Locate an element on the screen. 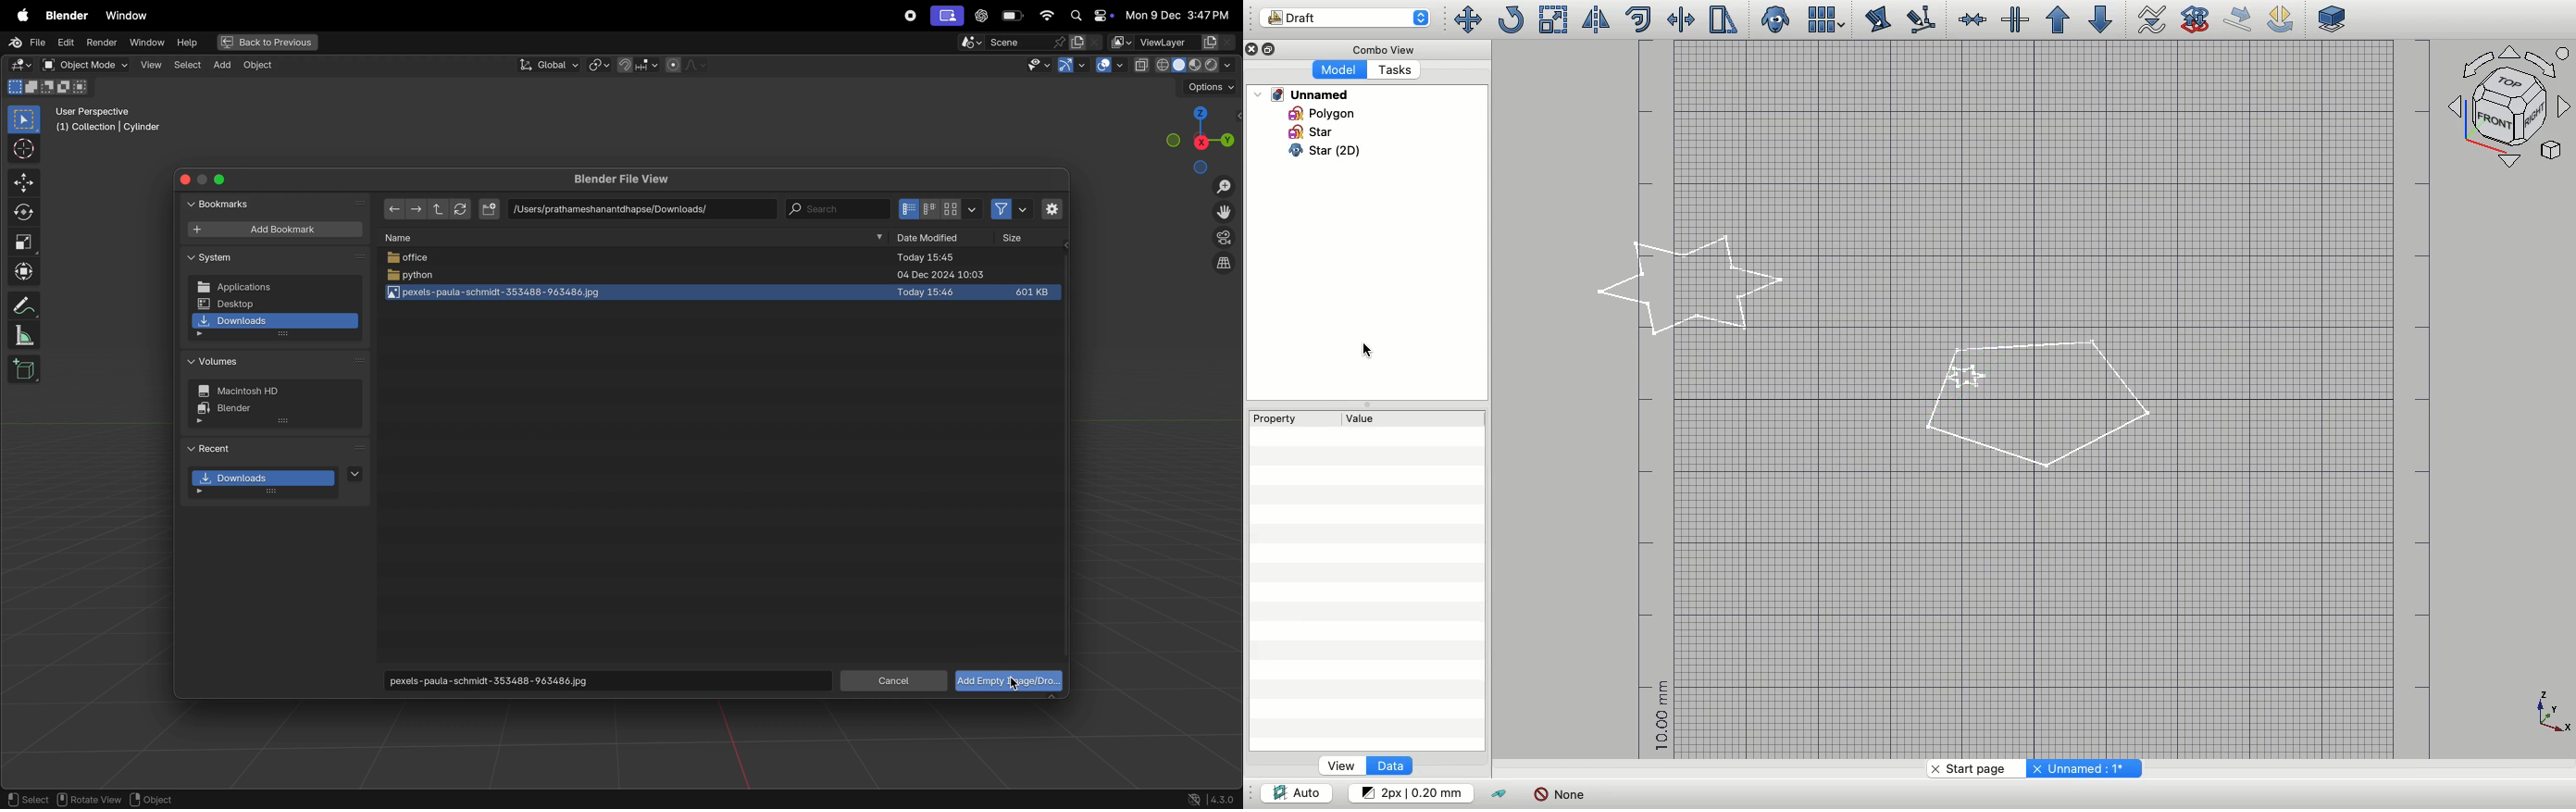  Data is located at coordinates (1388, 765).